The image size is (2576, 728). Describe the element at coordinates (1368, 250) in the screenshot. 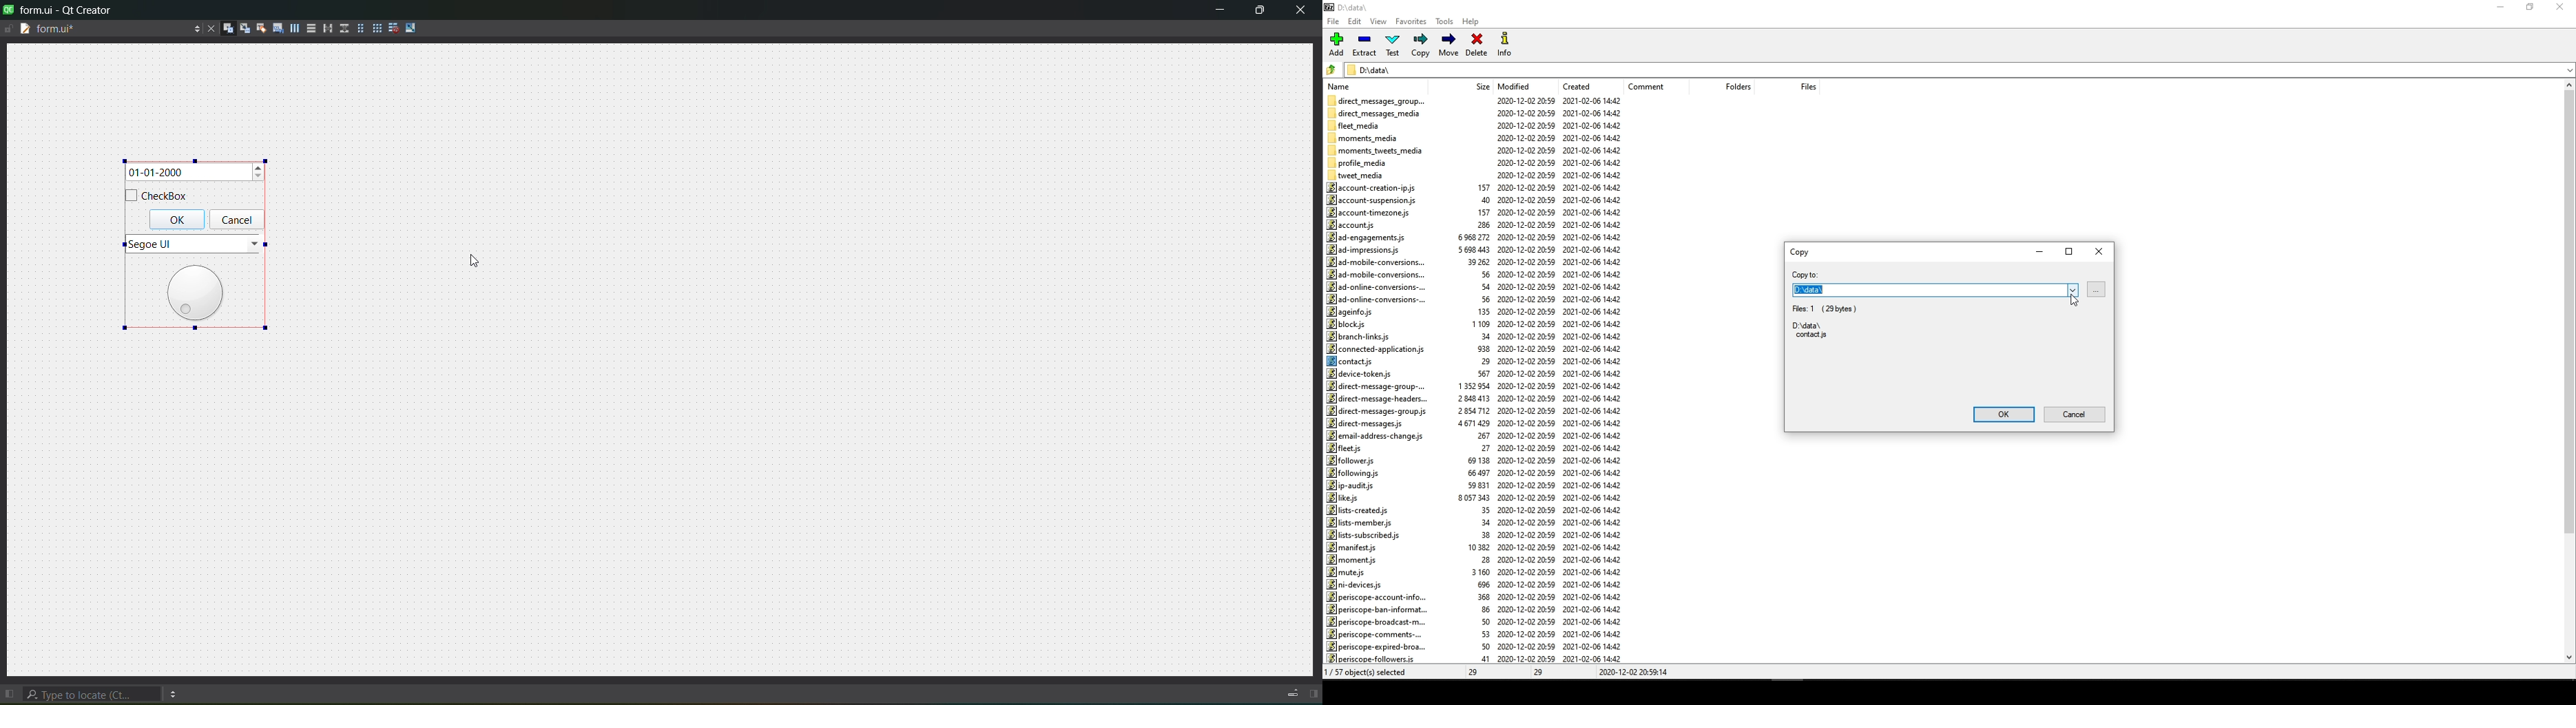

I see `ad-impressions.js` at that location.